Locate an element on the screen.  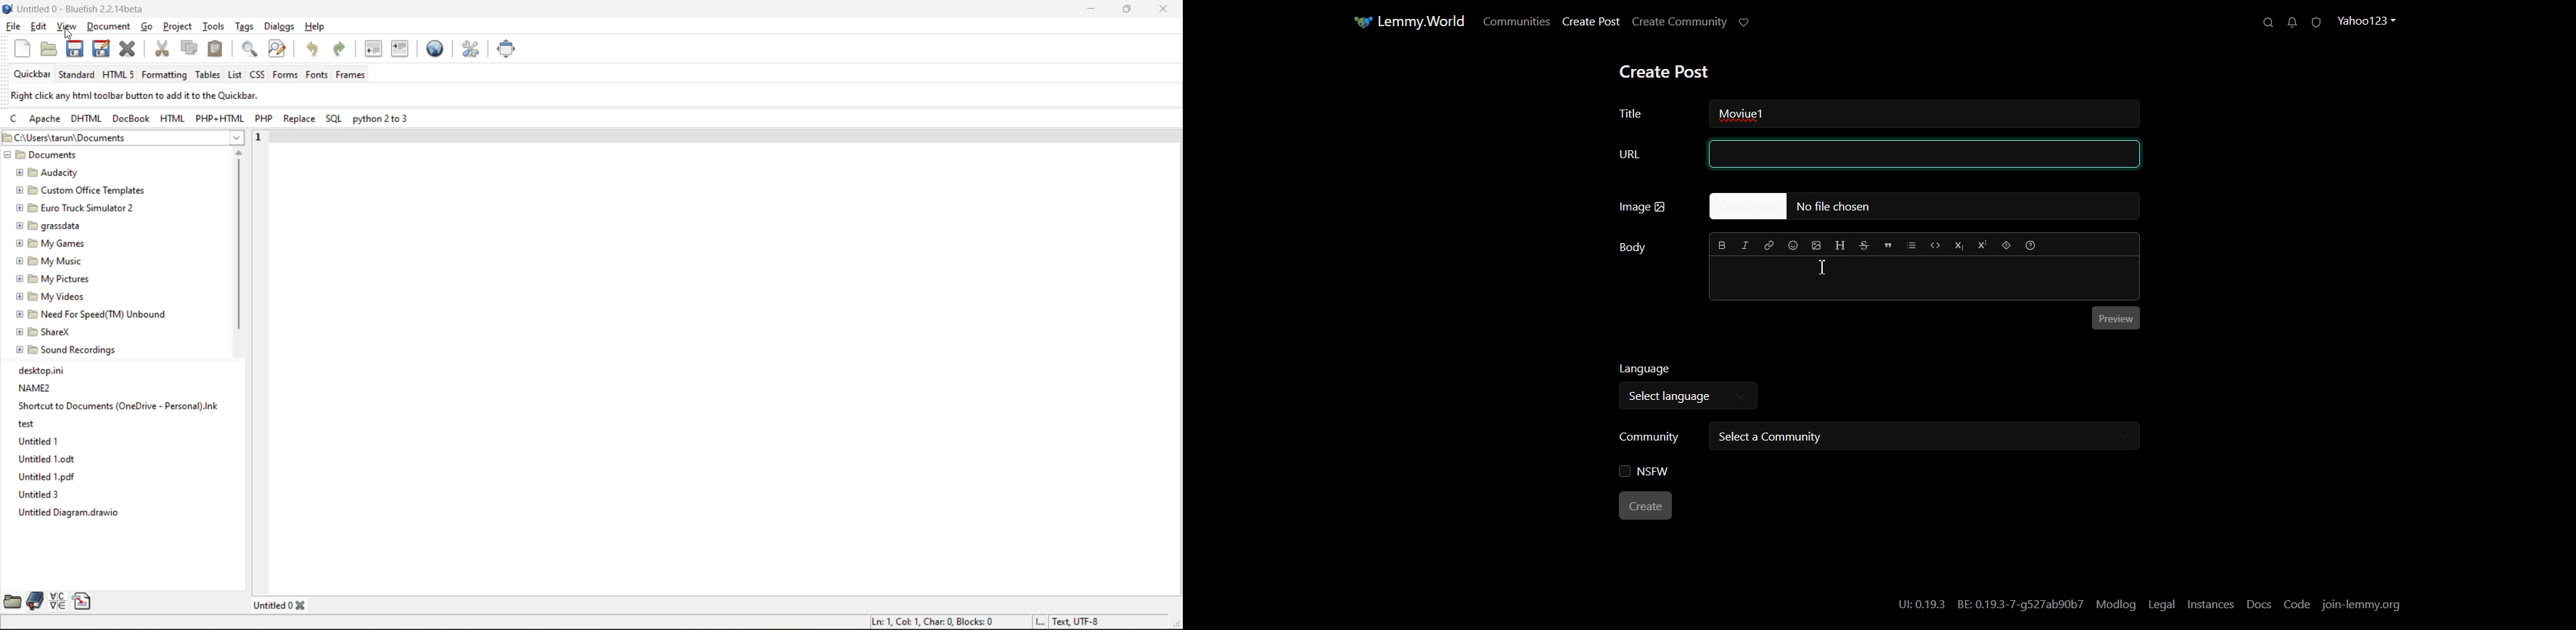
Italic is located at coordinates (1746, 245).